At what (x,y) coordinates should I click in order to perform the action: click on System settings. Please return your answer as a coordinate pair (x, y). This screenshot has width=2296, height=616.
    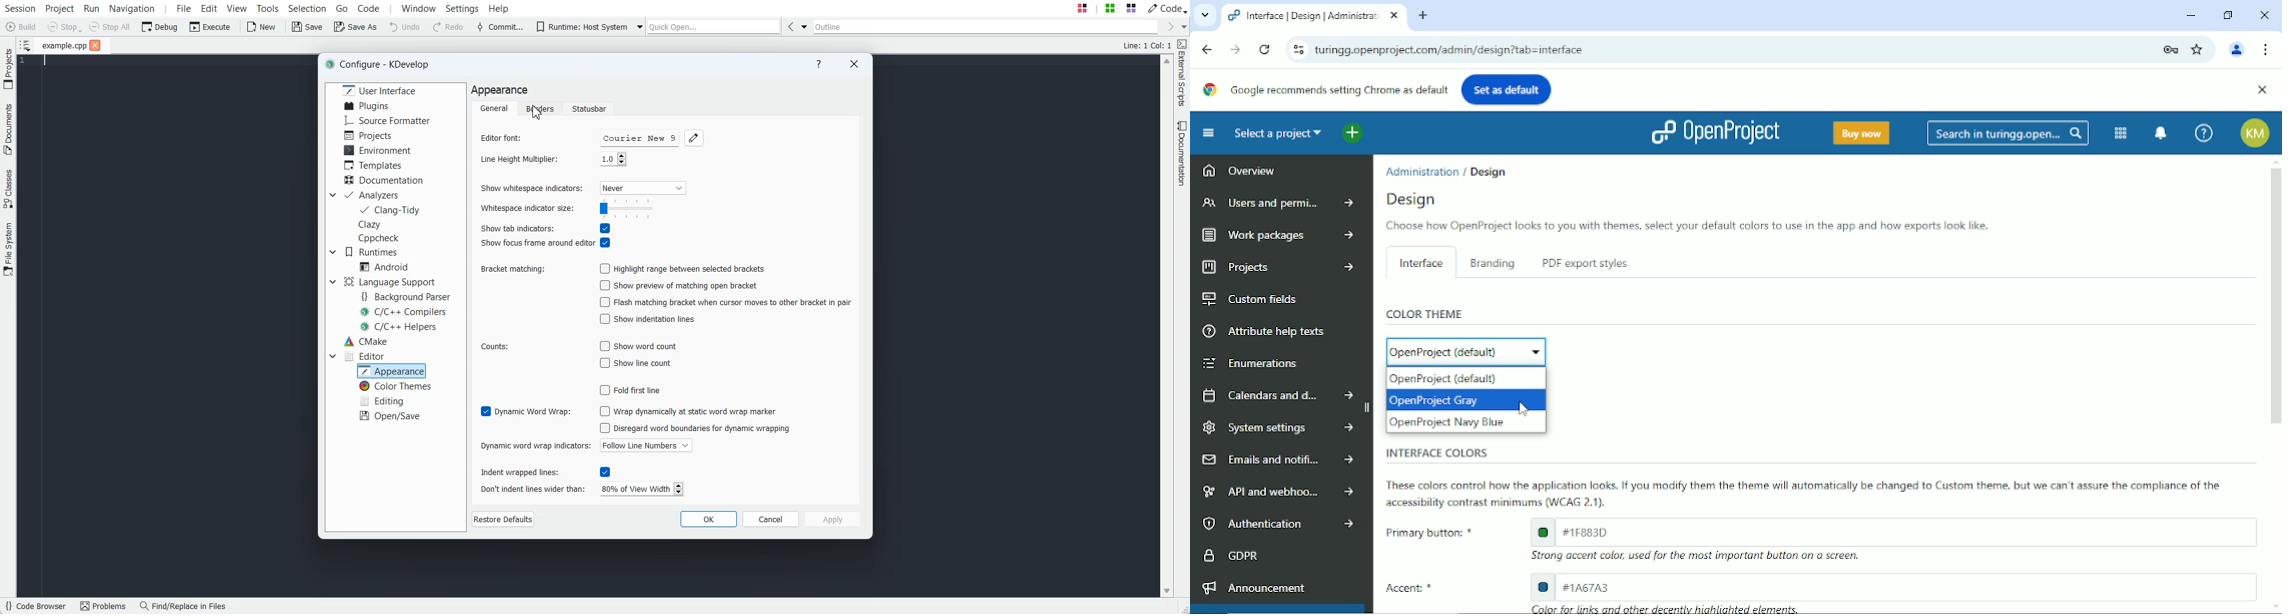
    Looking at the image, I should click on (1277, 427).